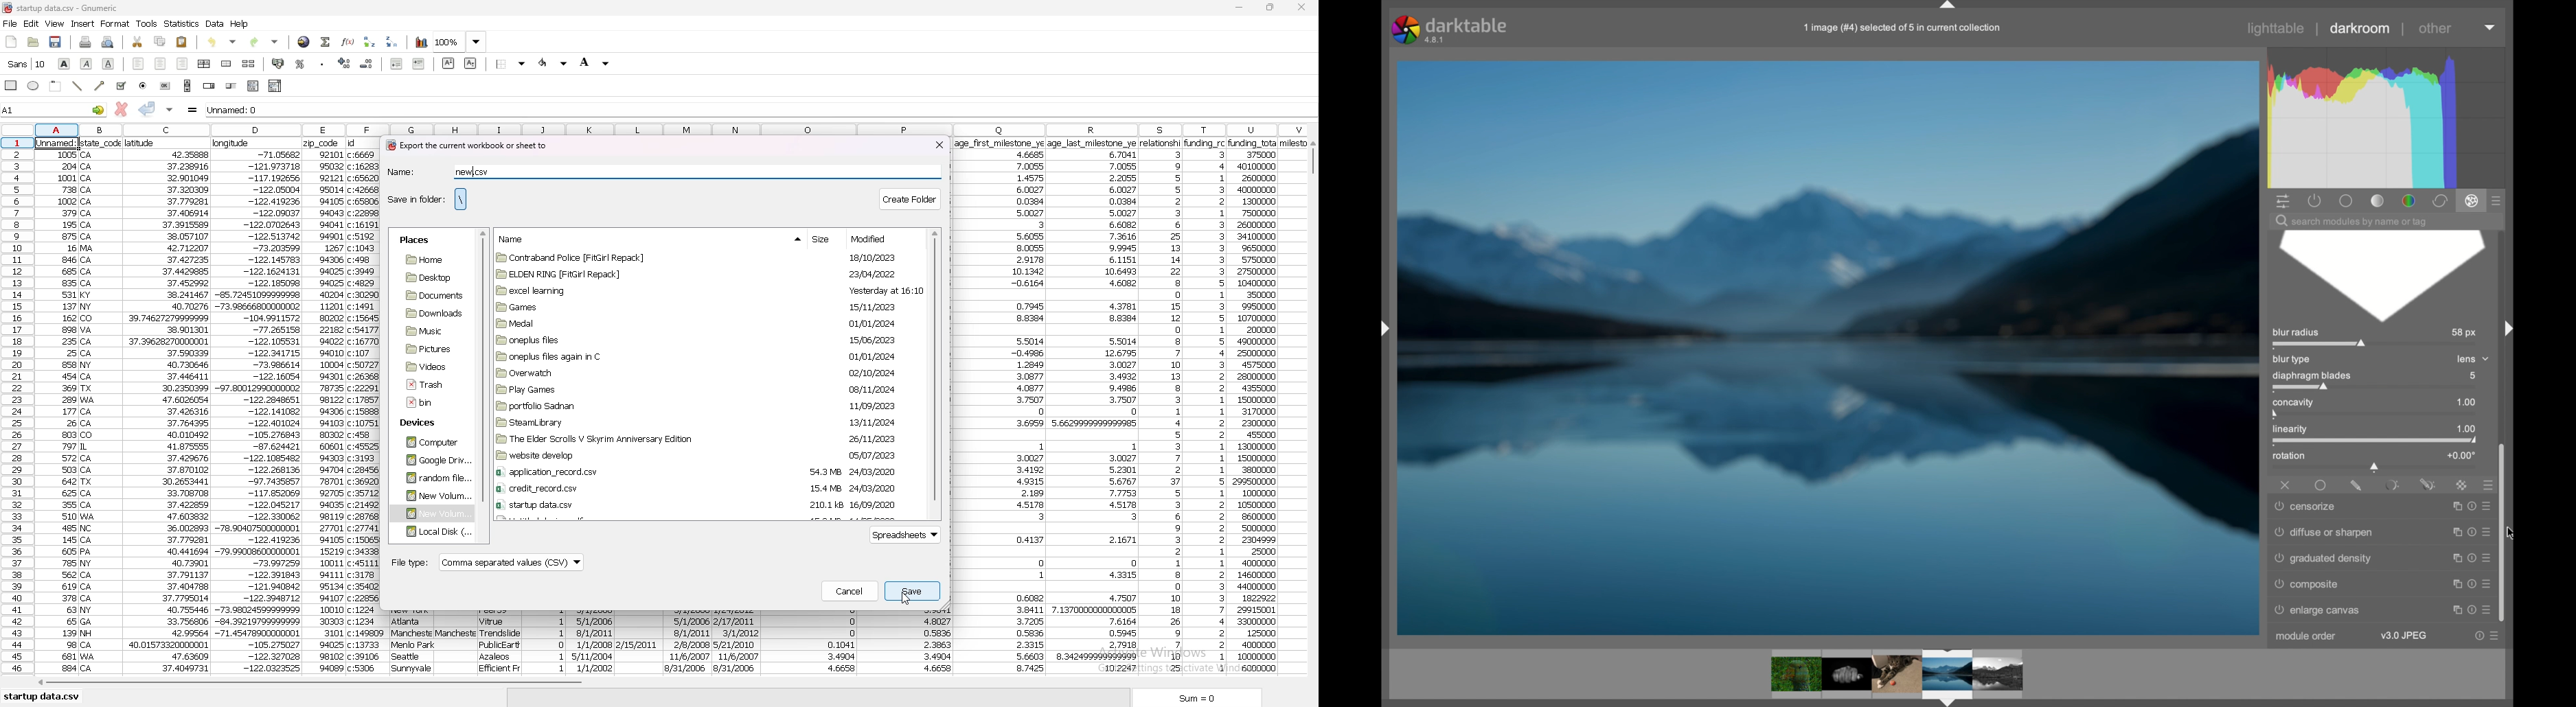 Image resolution: width=2576 pixels, height=728 pixels. I want to click on graduated density, so click(2325, 558).